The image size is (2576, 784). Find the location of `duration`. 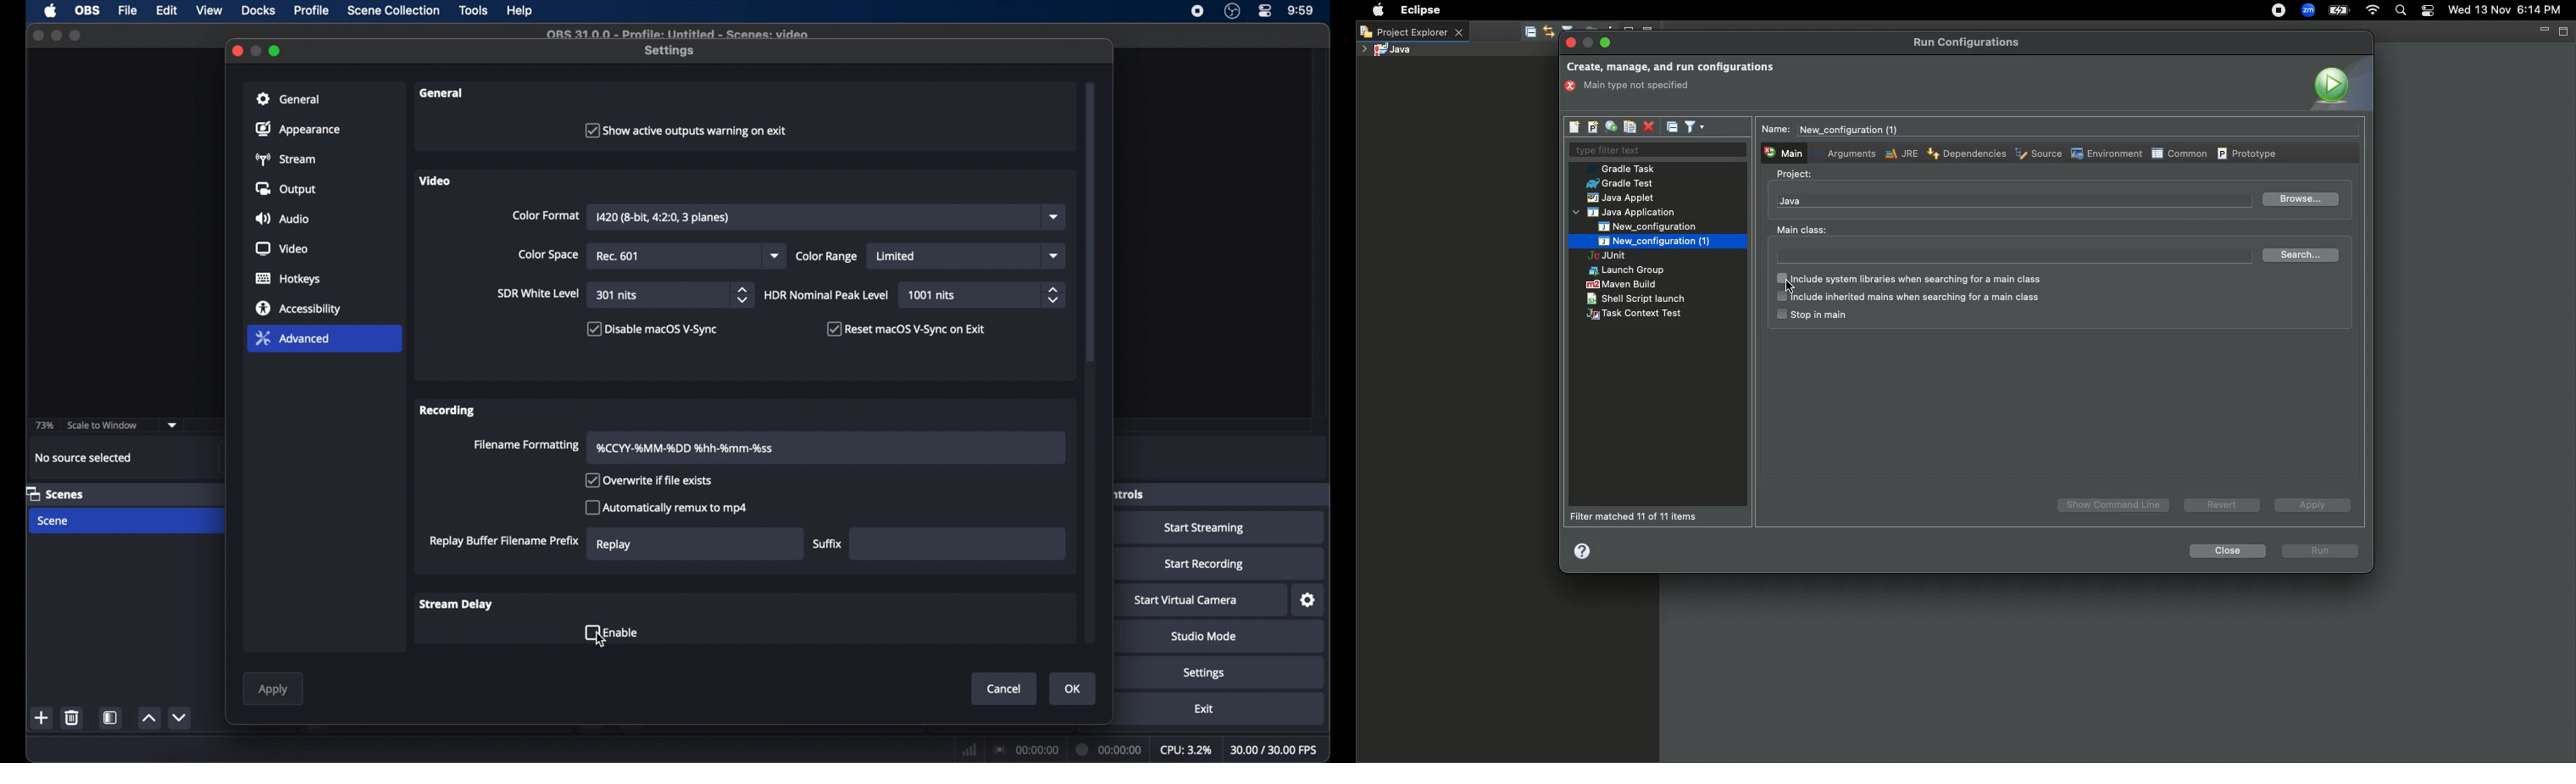

duration is located at coordinates (1109, 750).